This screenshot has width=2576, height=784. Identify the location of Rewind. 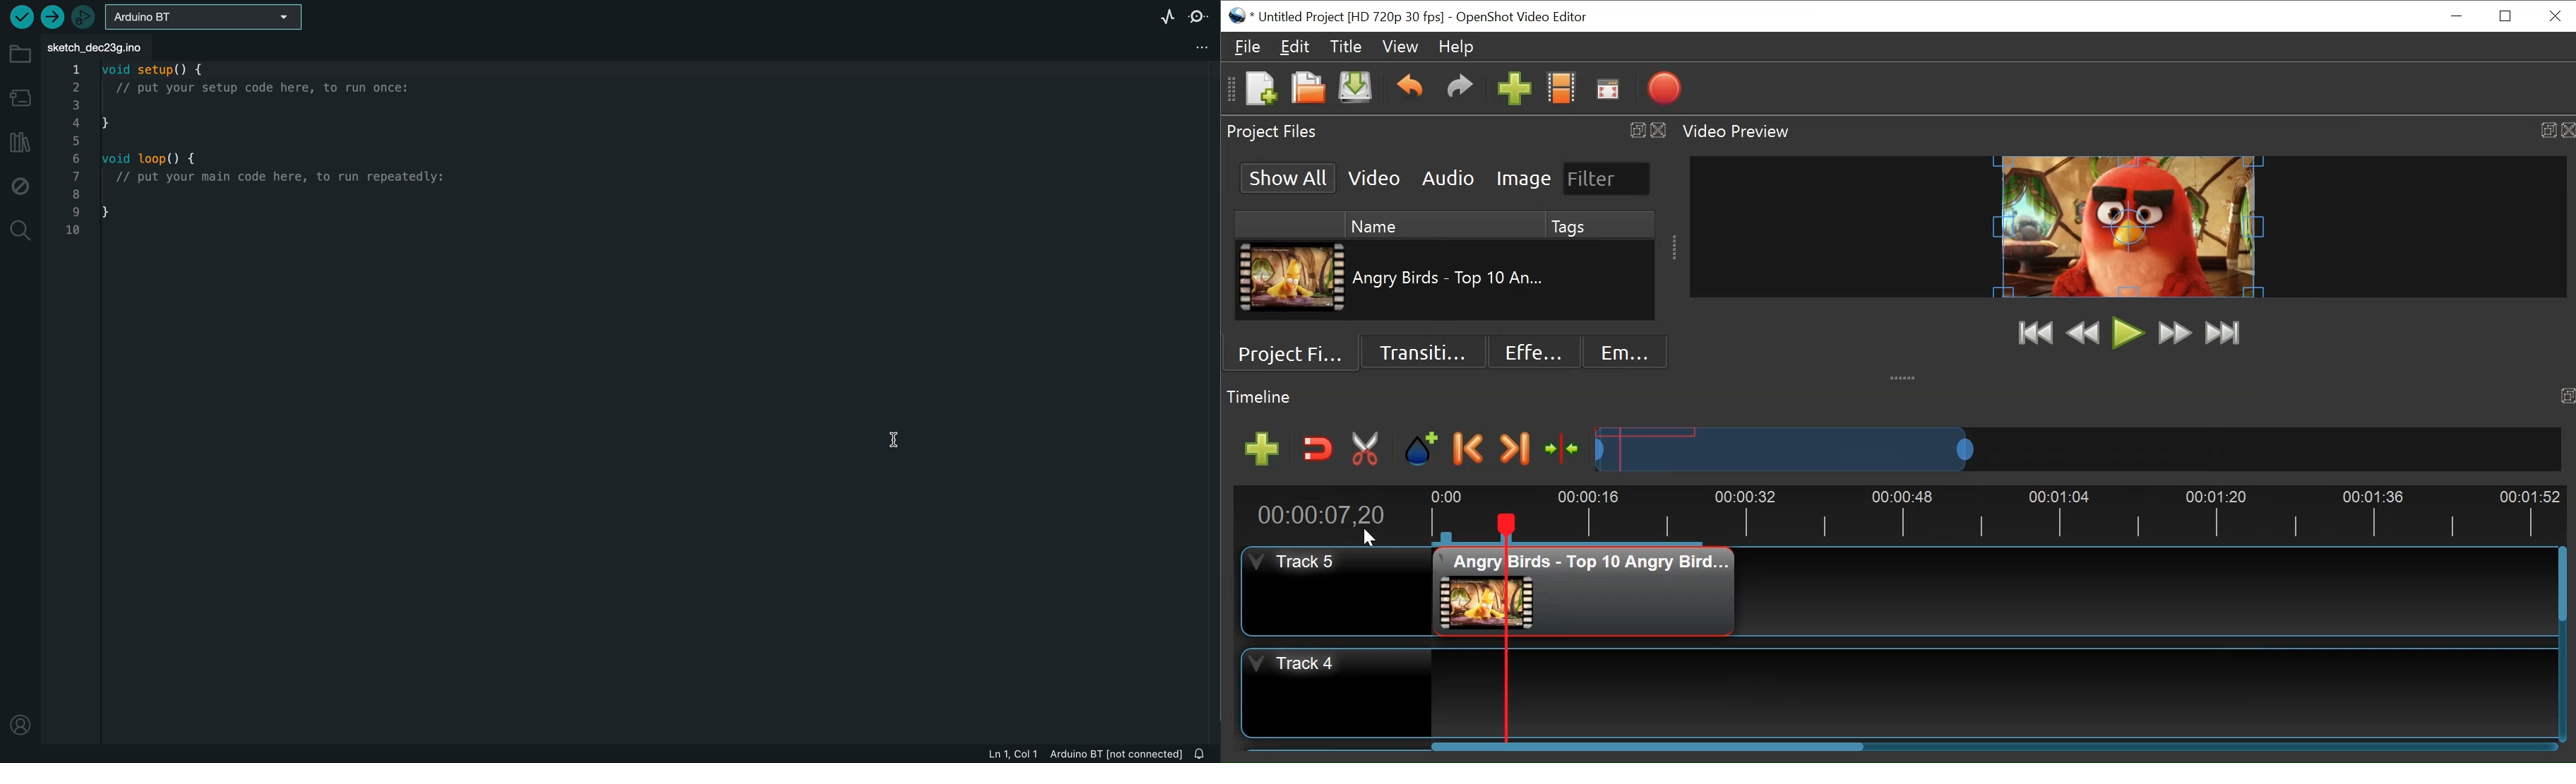
(2083, 333).